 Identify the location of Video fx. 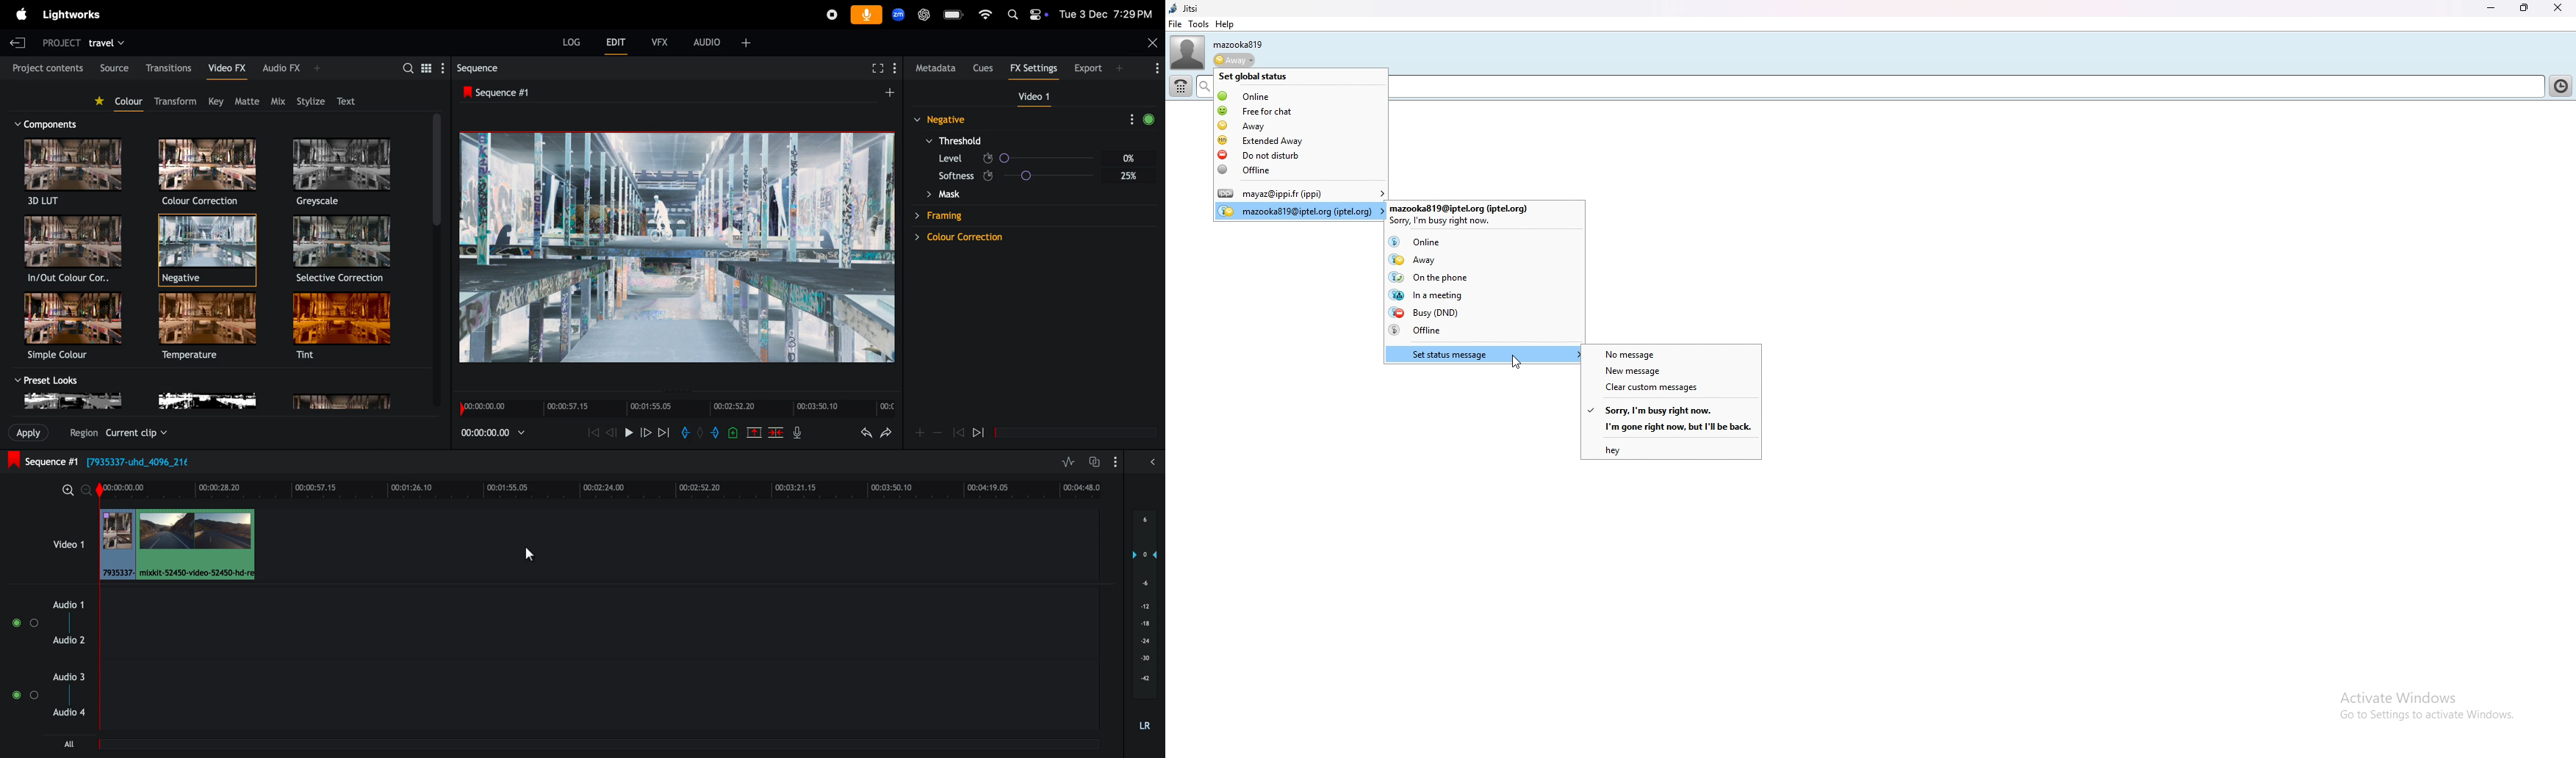
(225, 67).